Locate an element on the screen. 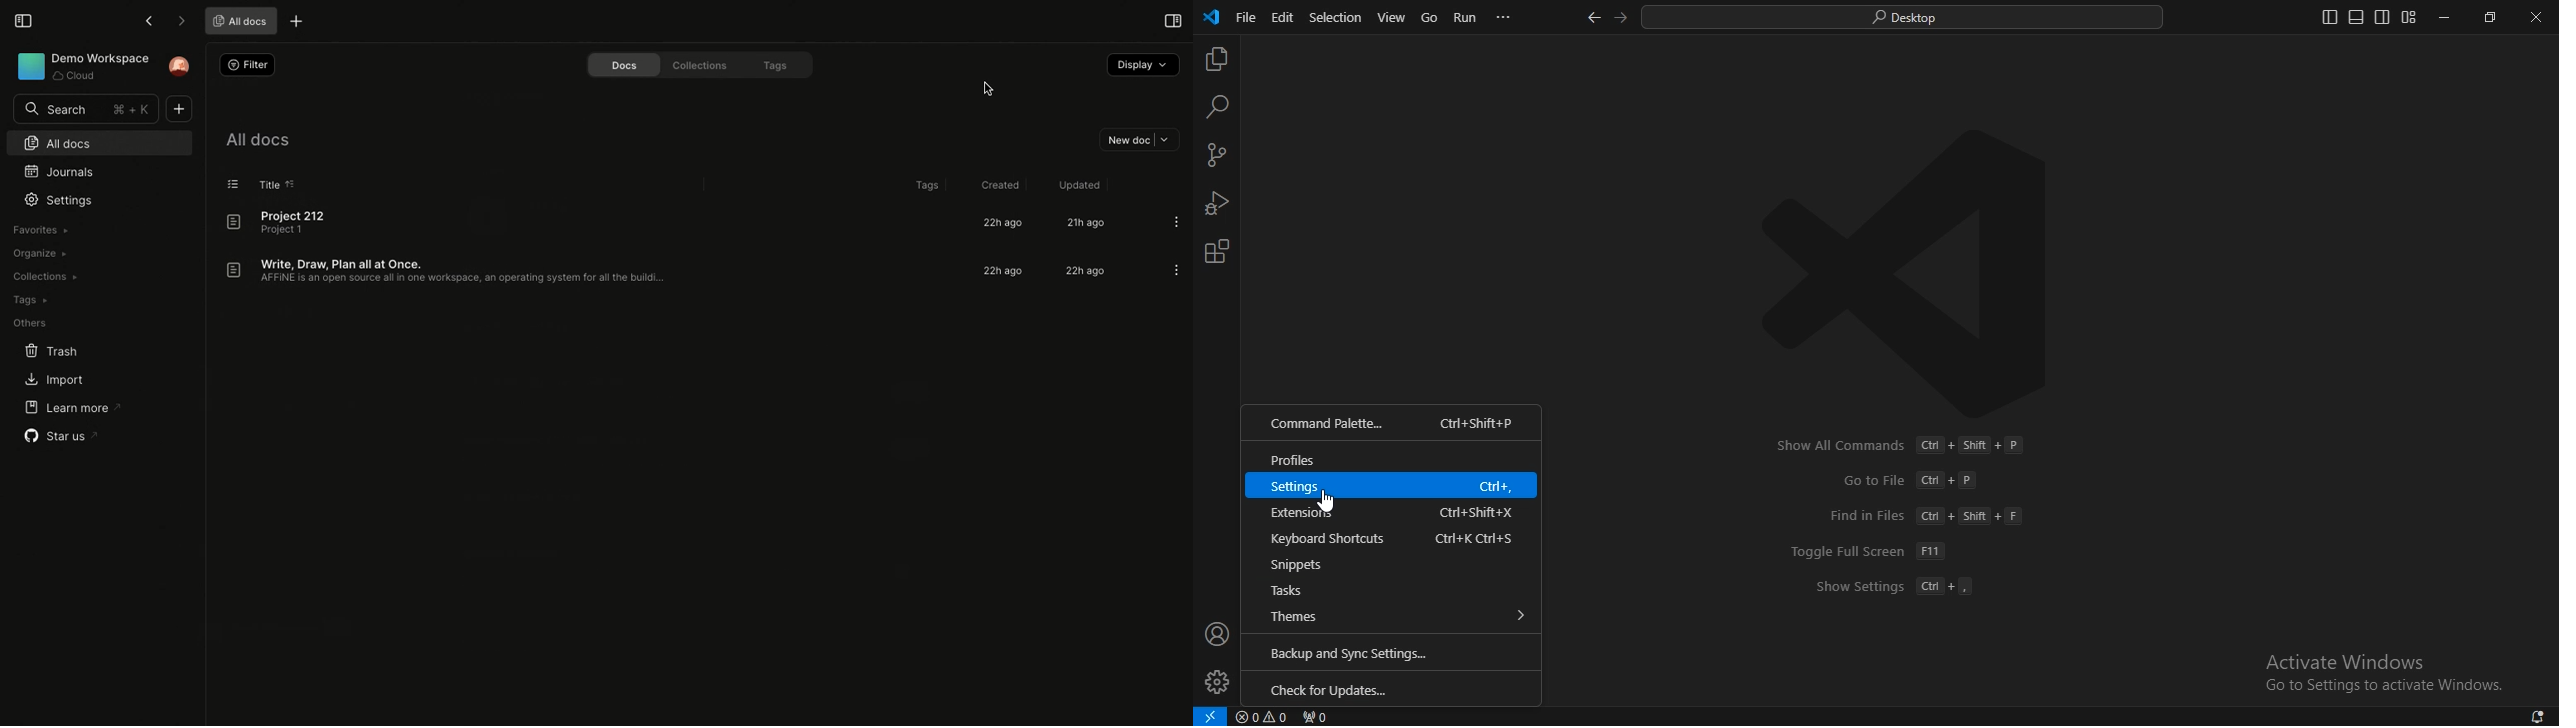 The width and height of the screenshot is (2576, 728). New doc is located at coordinates (178, 110).